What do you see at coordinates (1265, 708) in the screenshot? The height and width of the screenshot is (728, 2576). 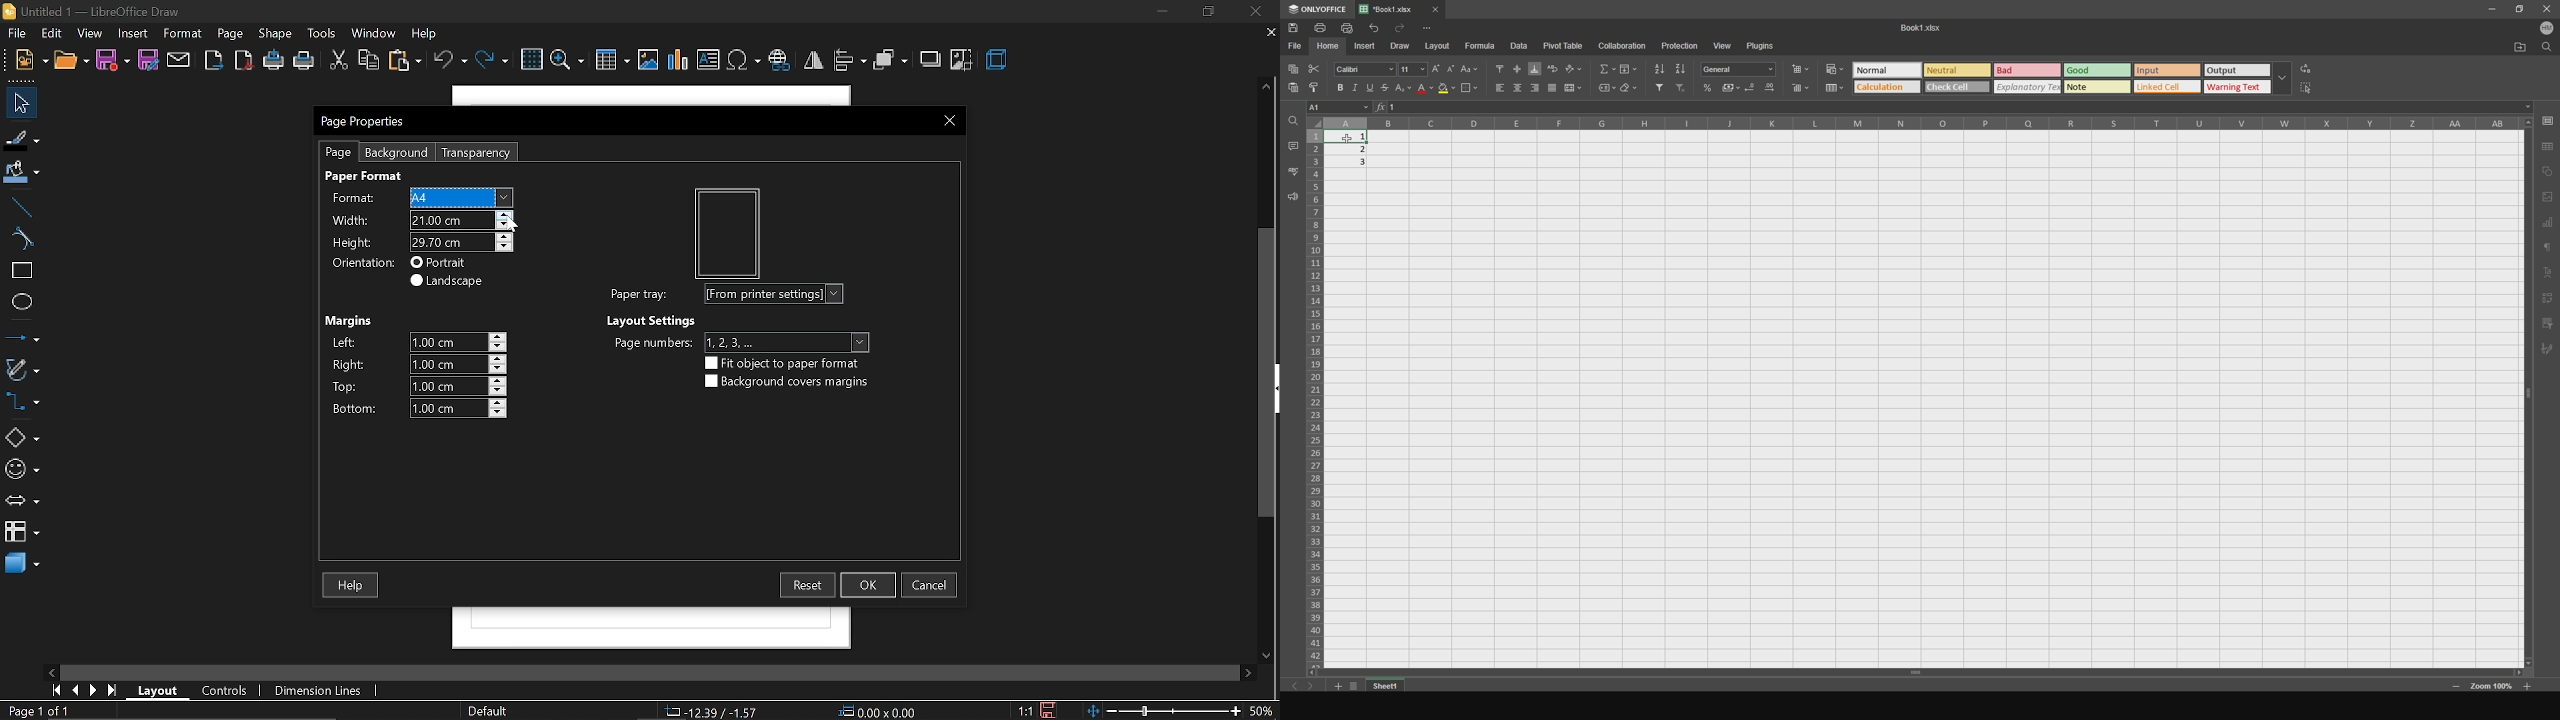 I see `60% - current zoom` at bounding box center [1265, 708].